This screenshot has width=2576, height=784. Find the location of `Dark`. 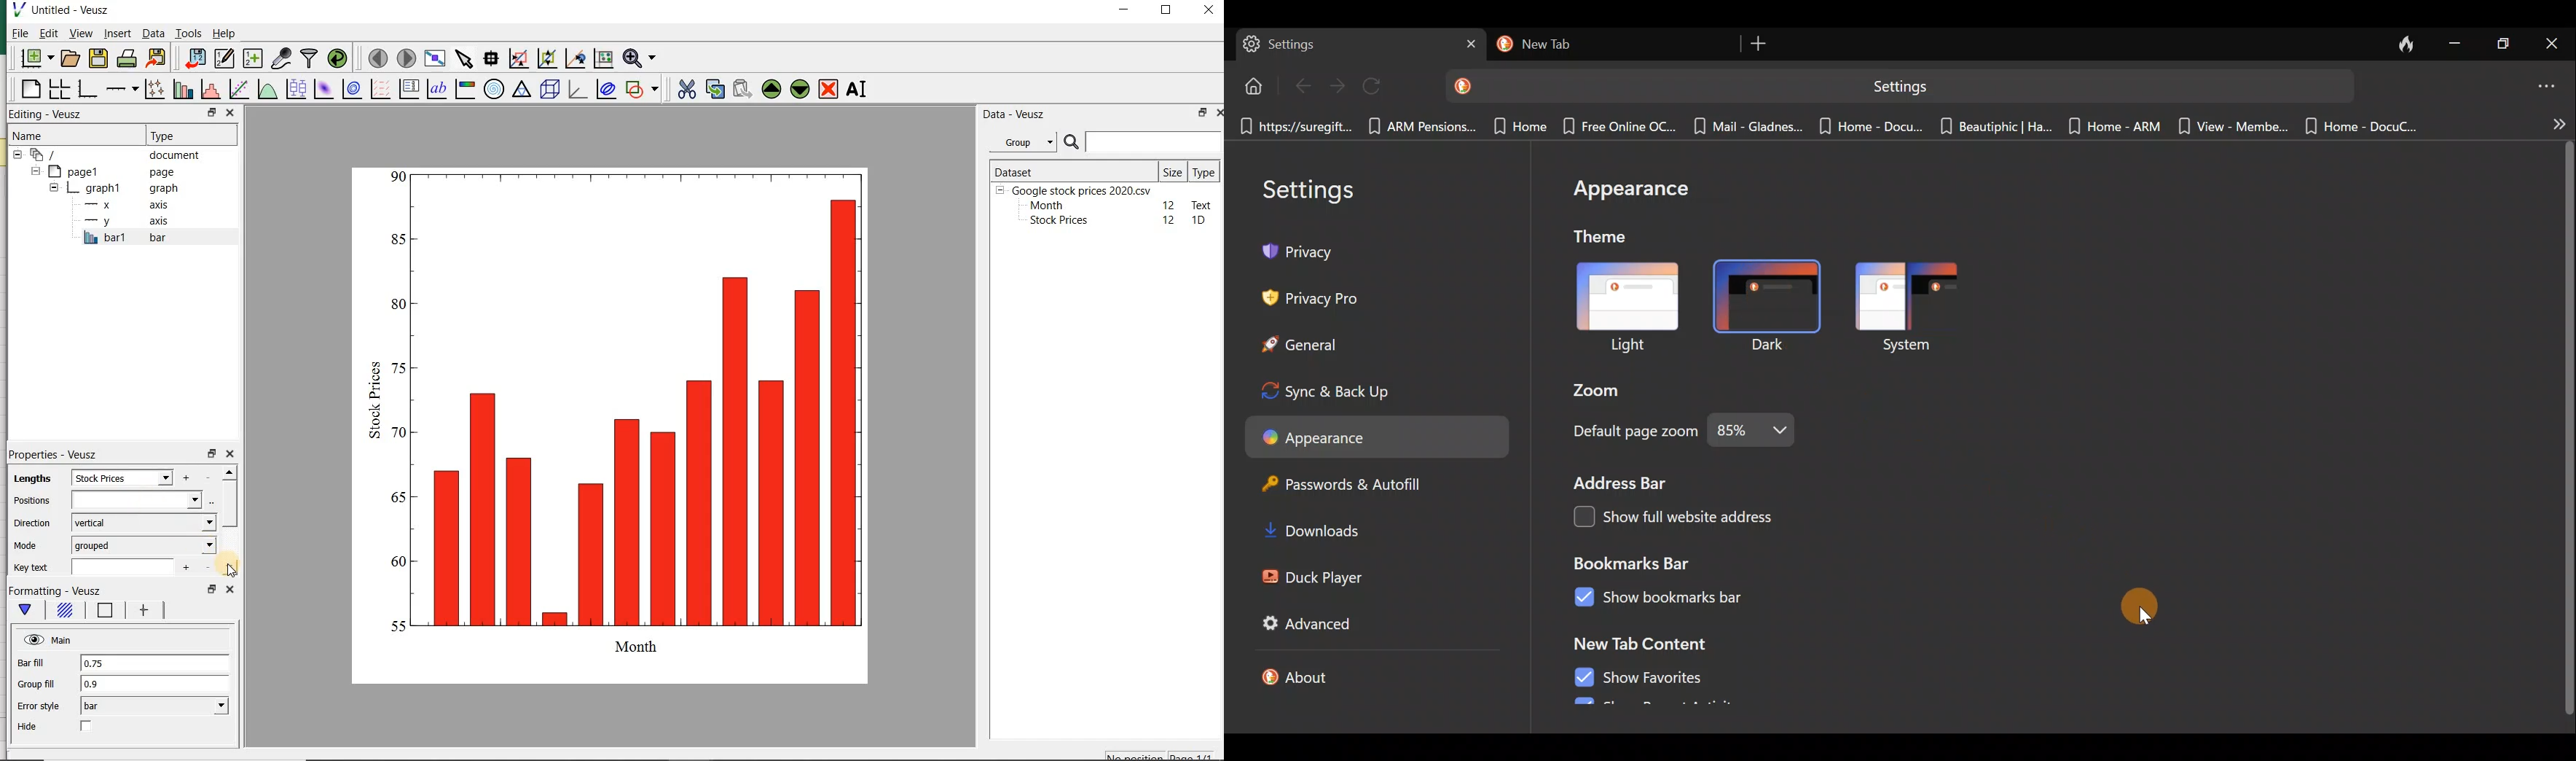

Dark is located at coordinates (1775, 308).